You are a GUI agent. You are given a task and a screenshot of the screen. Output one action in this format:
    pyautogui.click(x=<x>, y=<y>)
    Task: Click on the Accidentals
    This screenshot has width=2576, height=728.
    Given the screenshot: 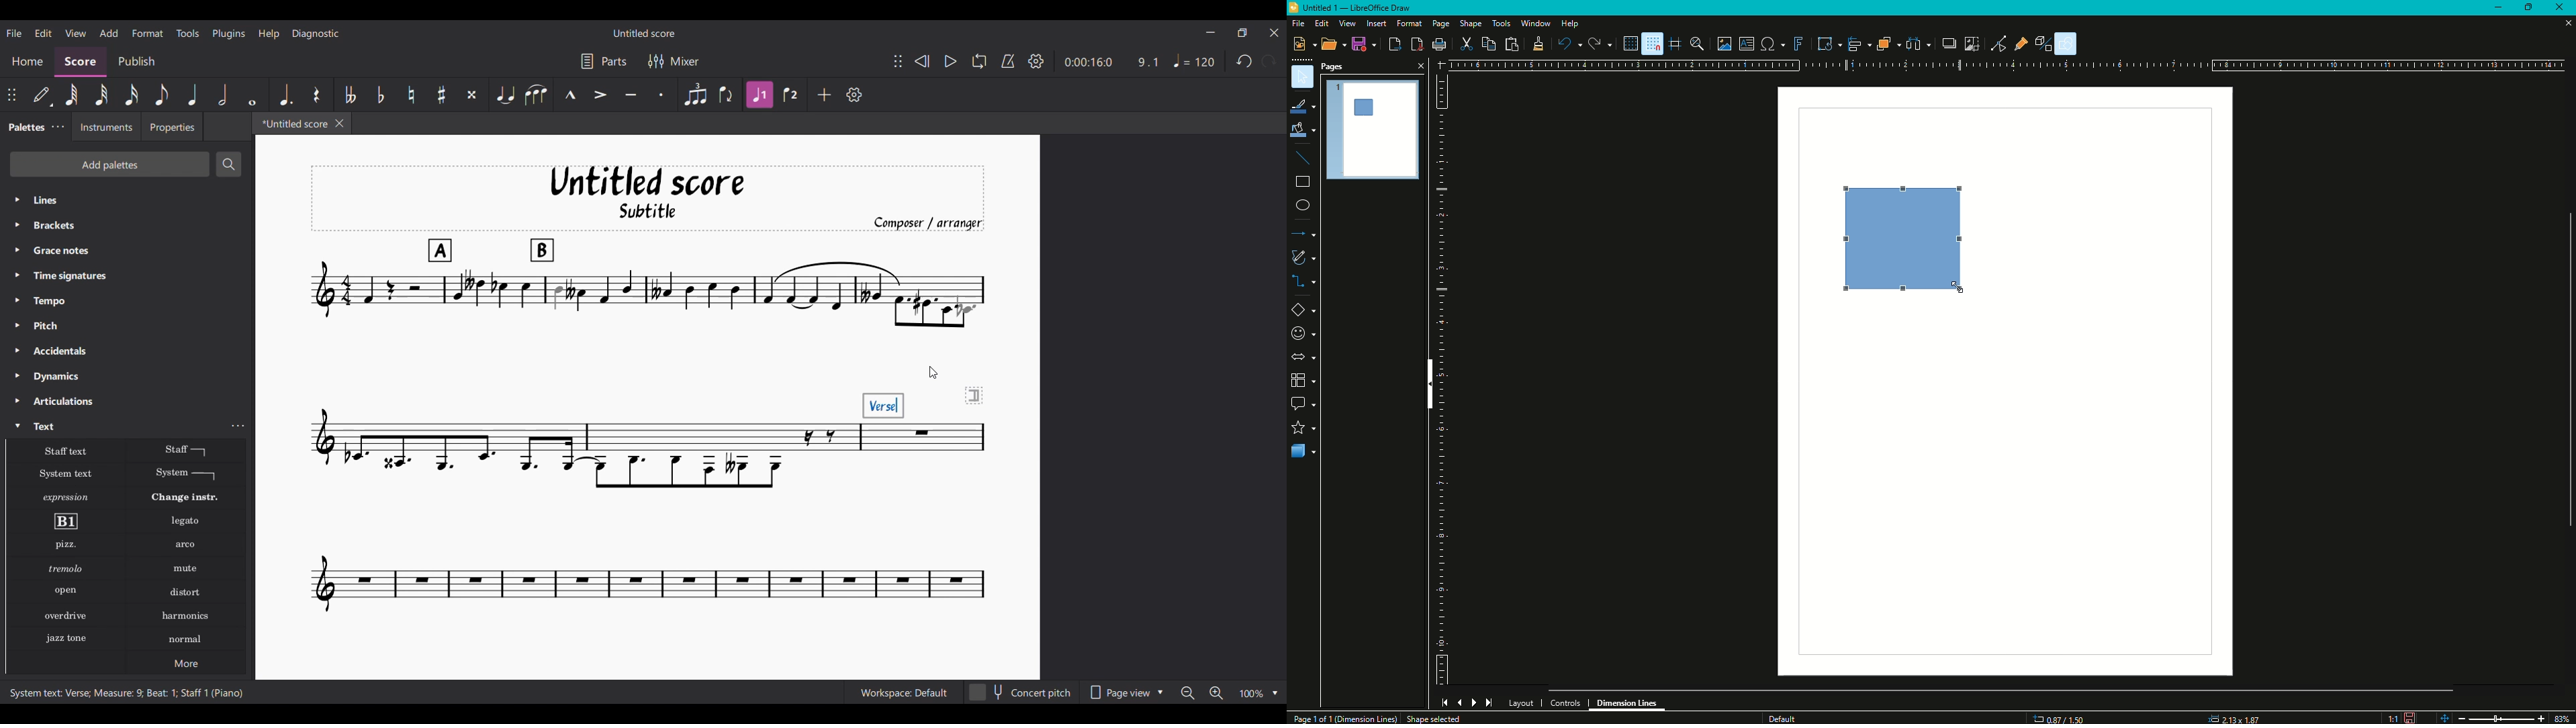 What is the action you would take?
    pyautogui.click(x=127, y=351)
    